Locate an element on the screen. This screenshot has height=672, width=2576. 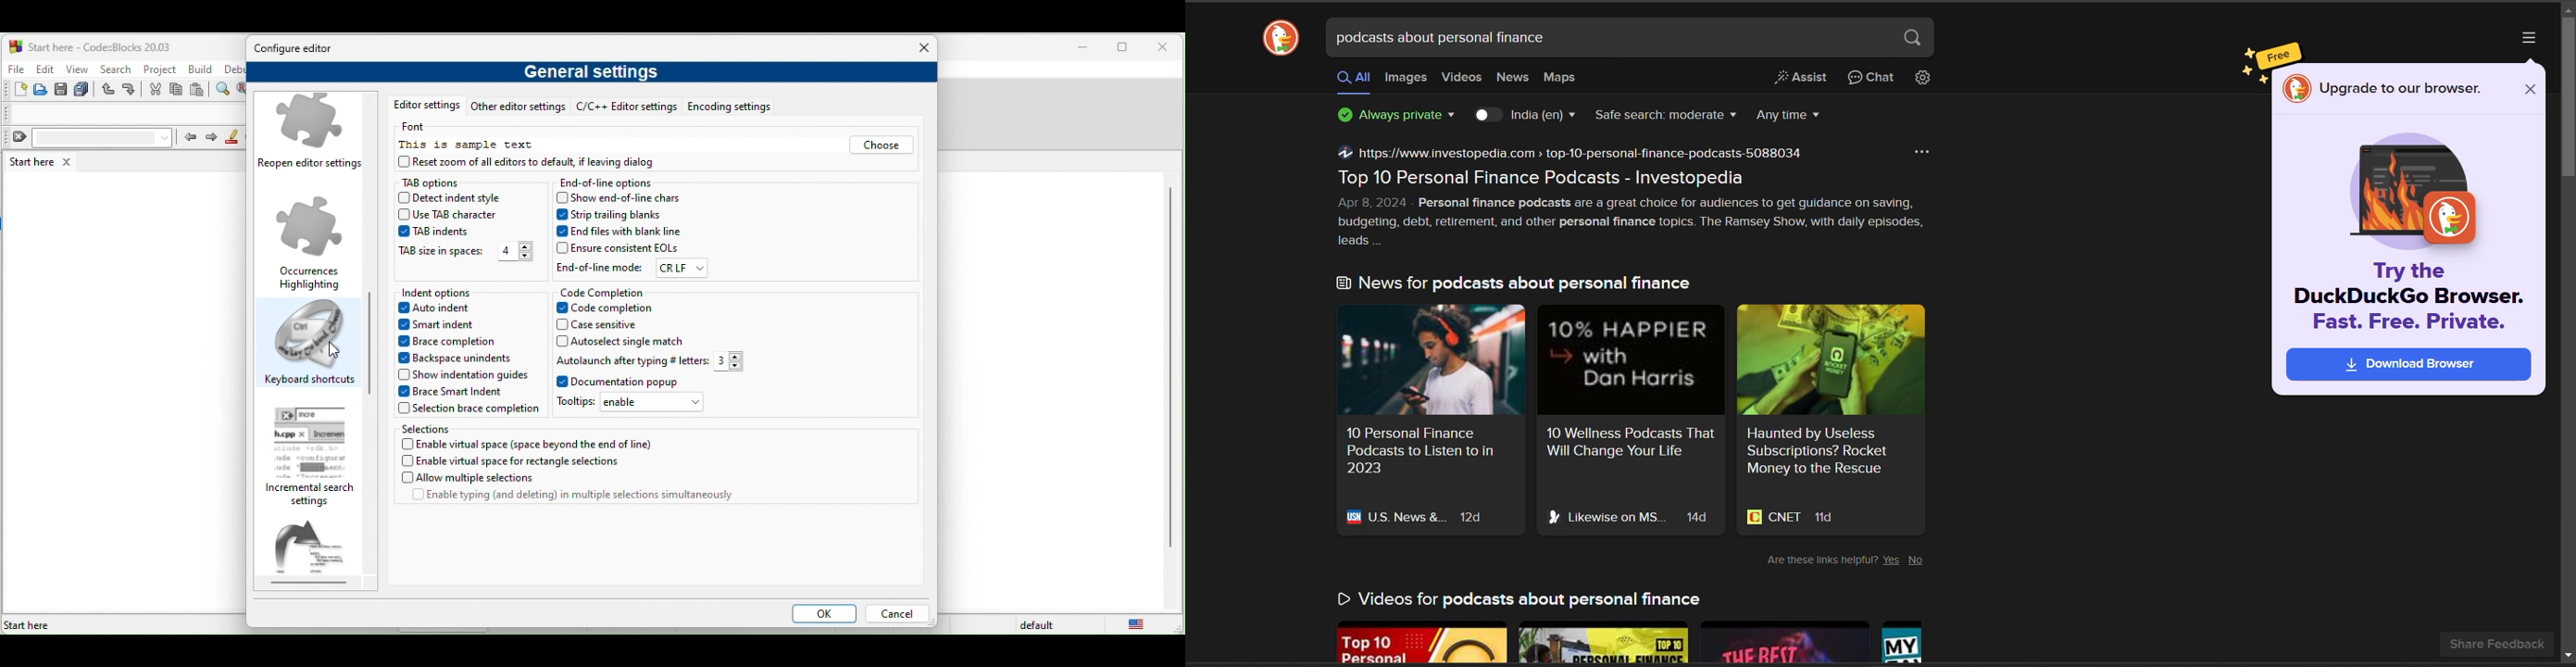
podcasts about personal finance is located at coordinates (1440, 39).